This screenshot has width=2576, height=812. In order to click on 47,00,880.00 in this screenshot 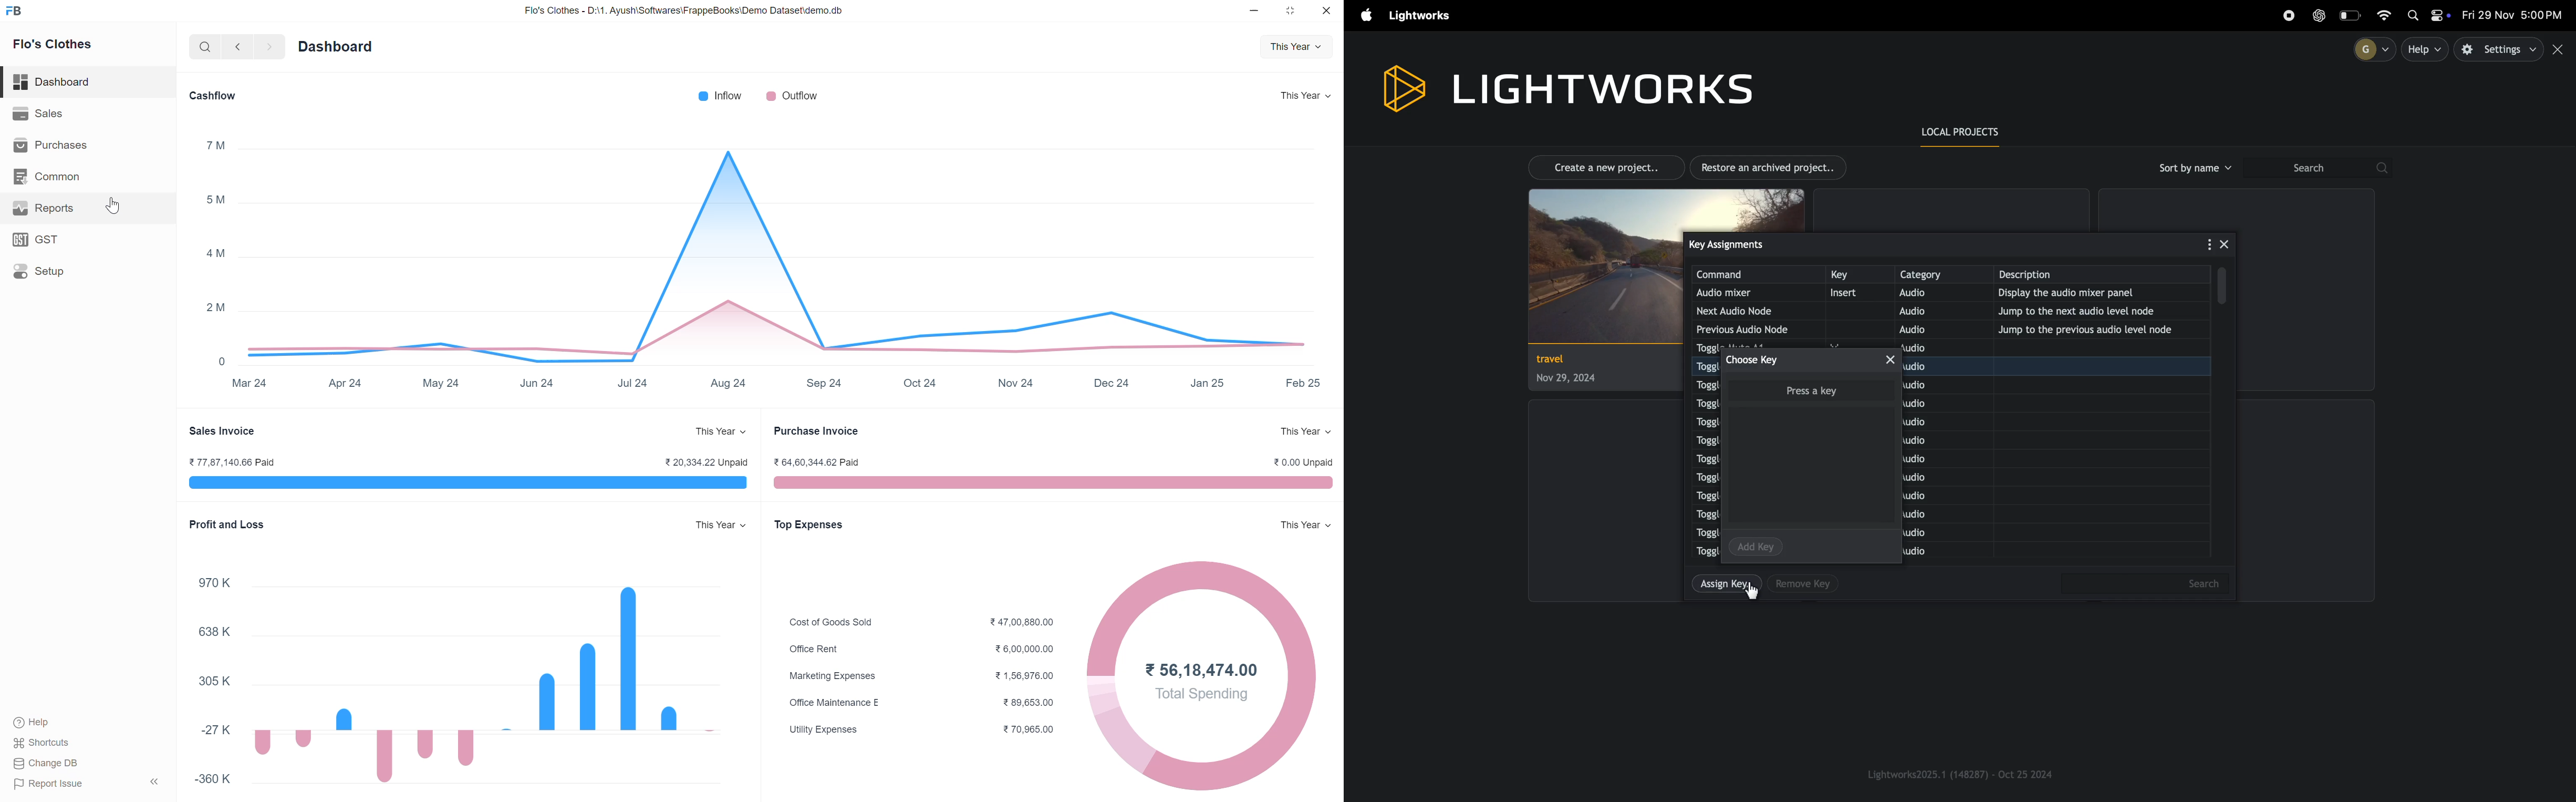, I will do `click(1026, 622)`.